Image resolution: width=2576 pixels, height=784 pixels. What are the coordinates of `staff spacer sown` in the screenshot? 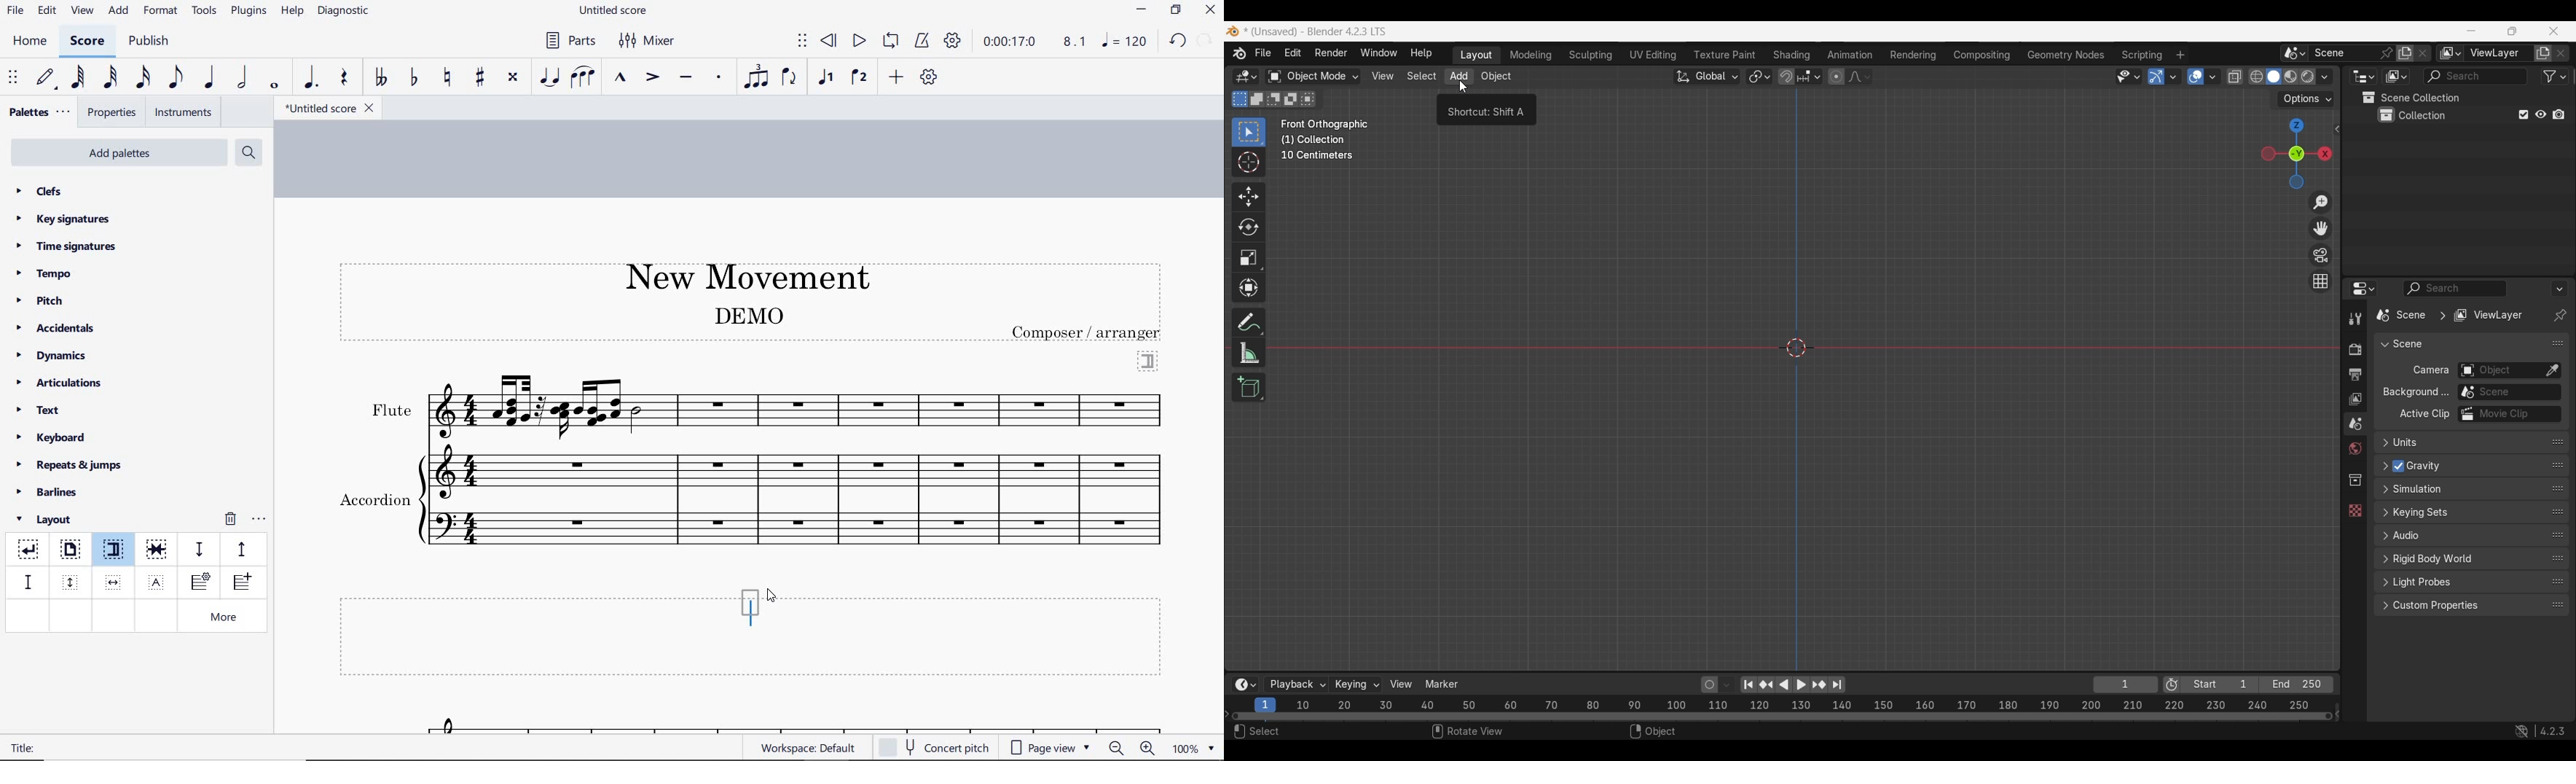 It's located at (199, 550).